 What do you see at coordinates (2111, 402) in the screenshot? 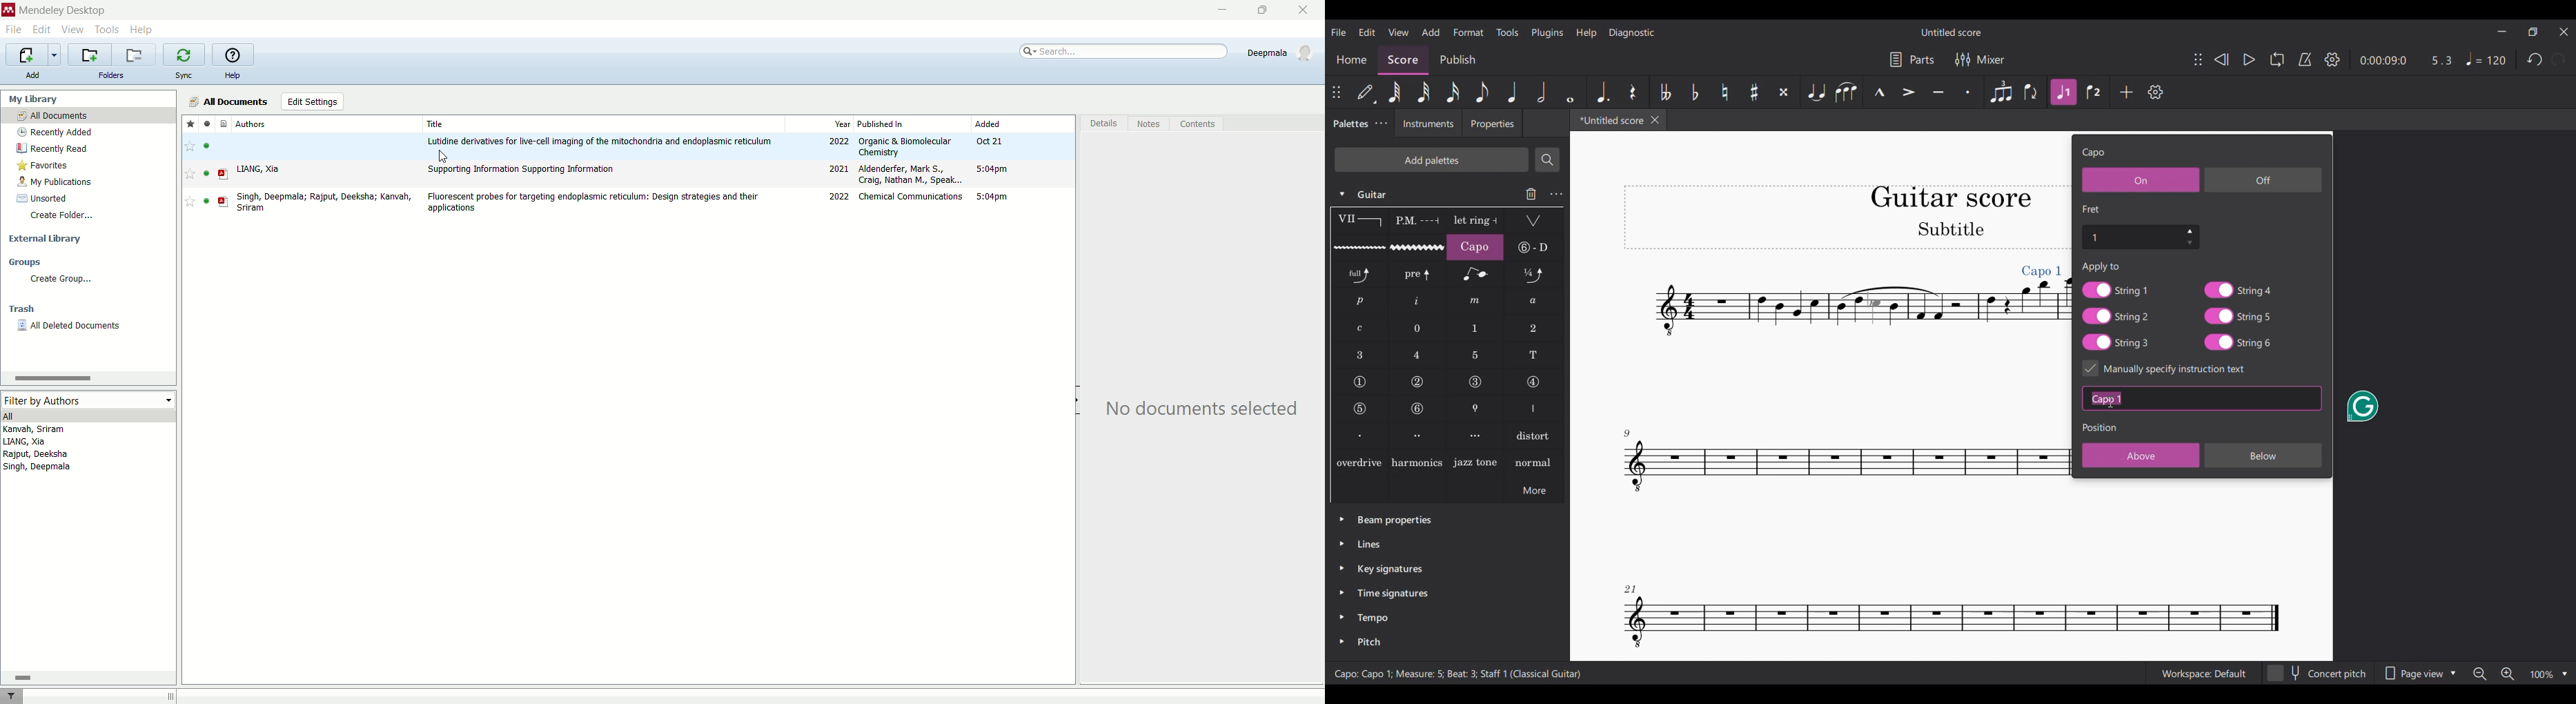
I see `Cursor` at bounding box center [2111, 402].